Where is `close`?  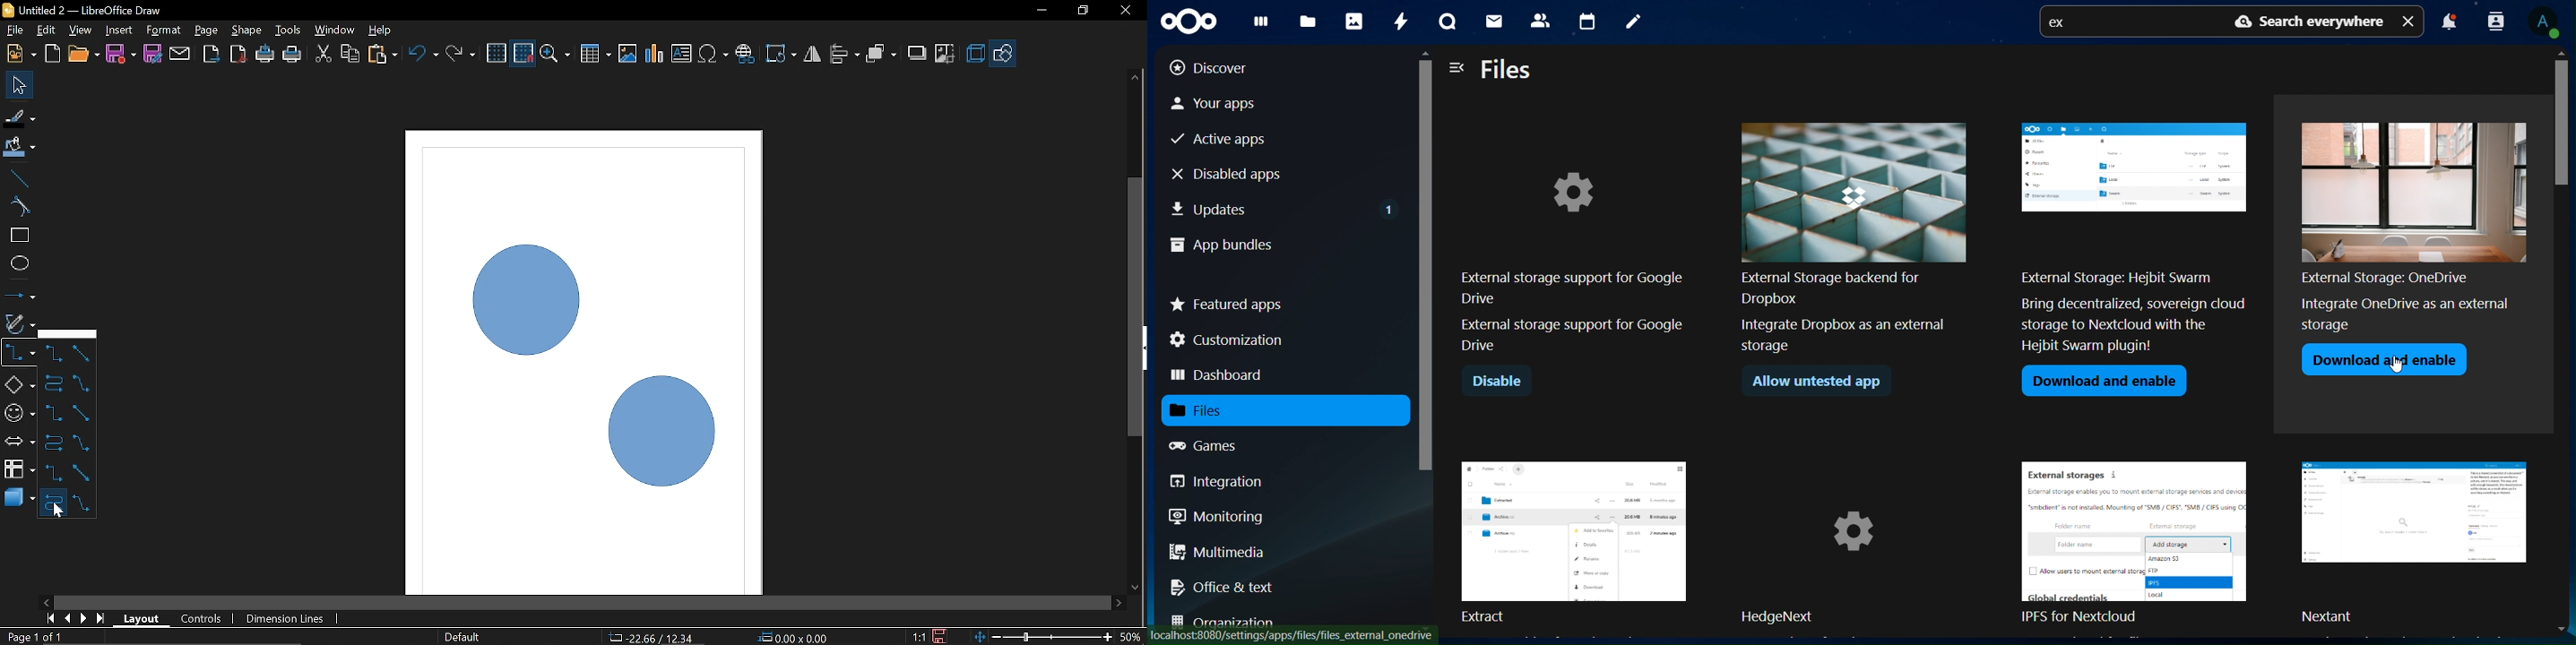 close is located at coordinates (2410, 20).